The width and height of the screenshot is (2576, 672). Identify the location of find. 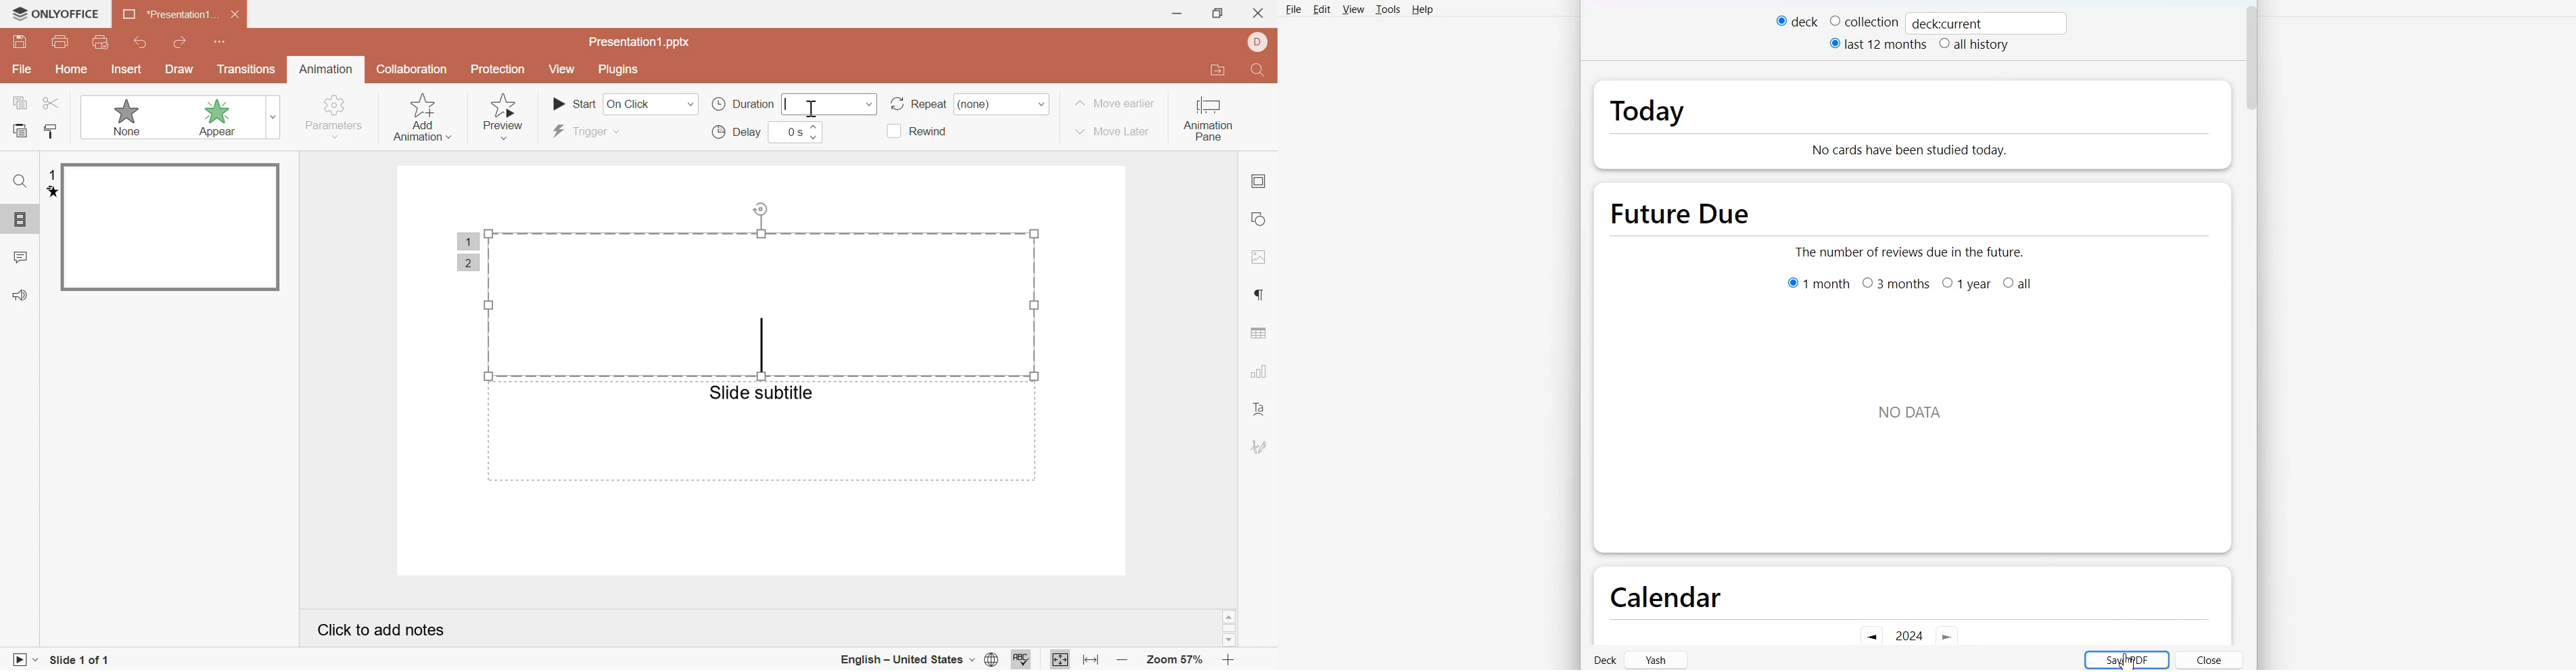
(22, 180).